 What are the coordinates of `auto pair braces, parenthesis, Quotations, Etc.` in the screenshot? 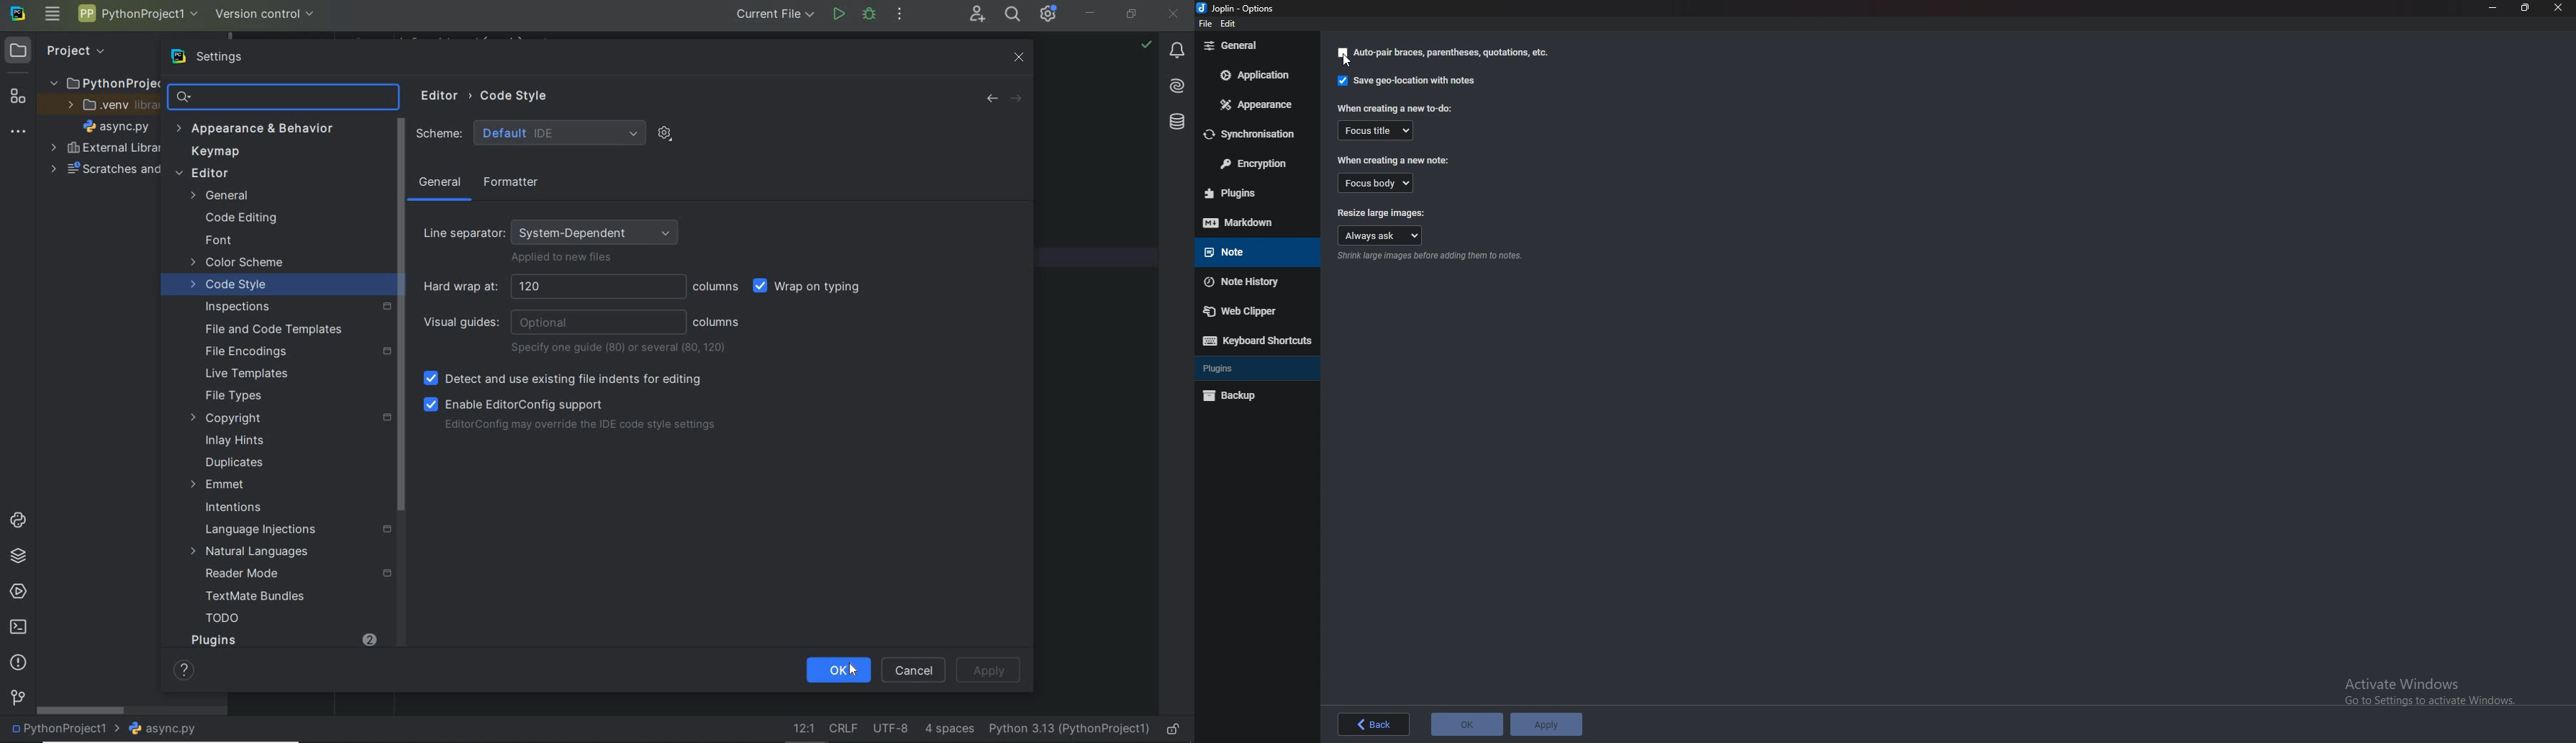 It's located at (1443, 53).